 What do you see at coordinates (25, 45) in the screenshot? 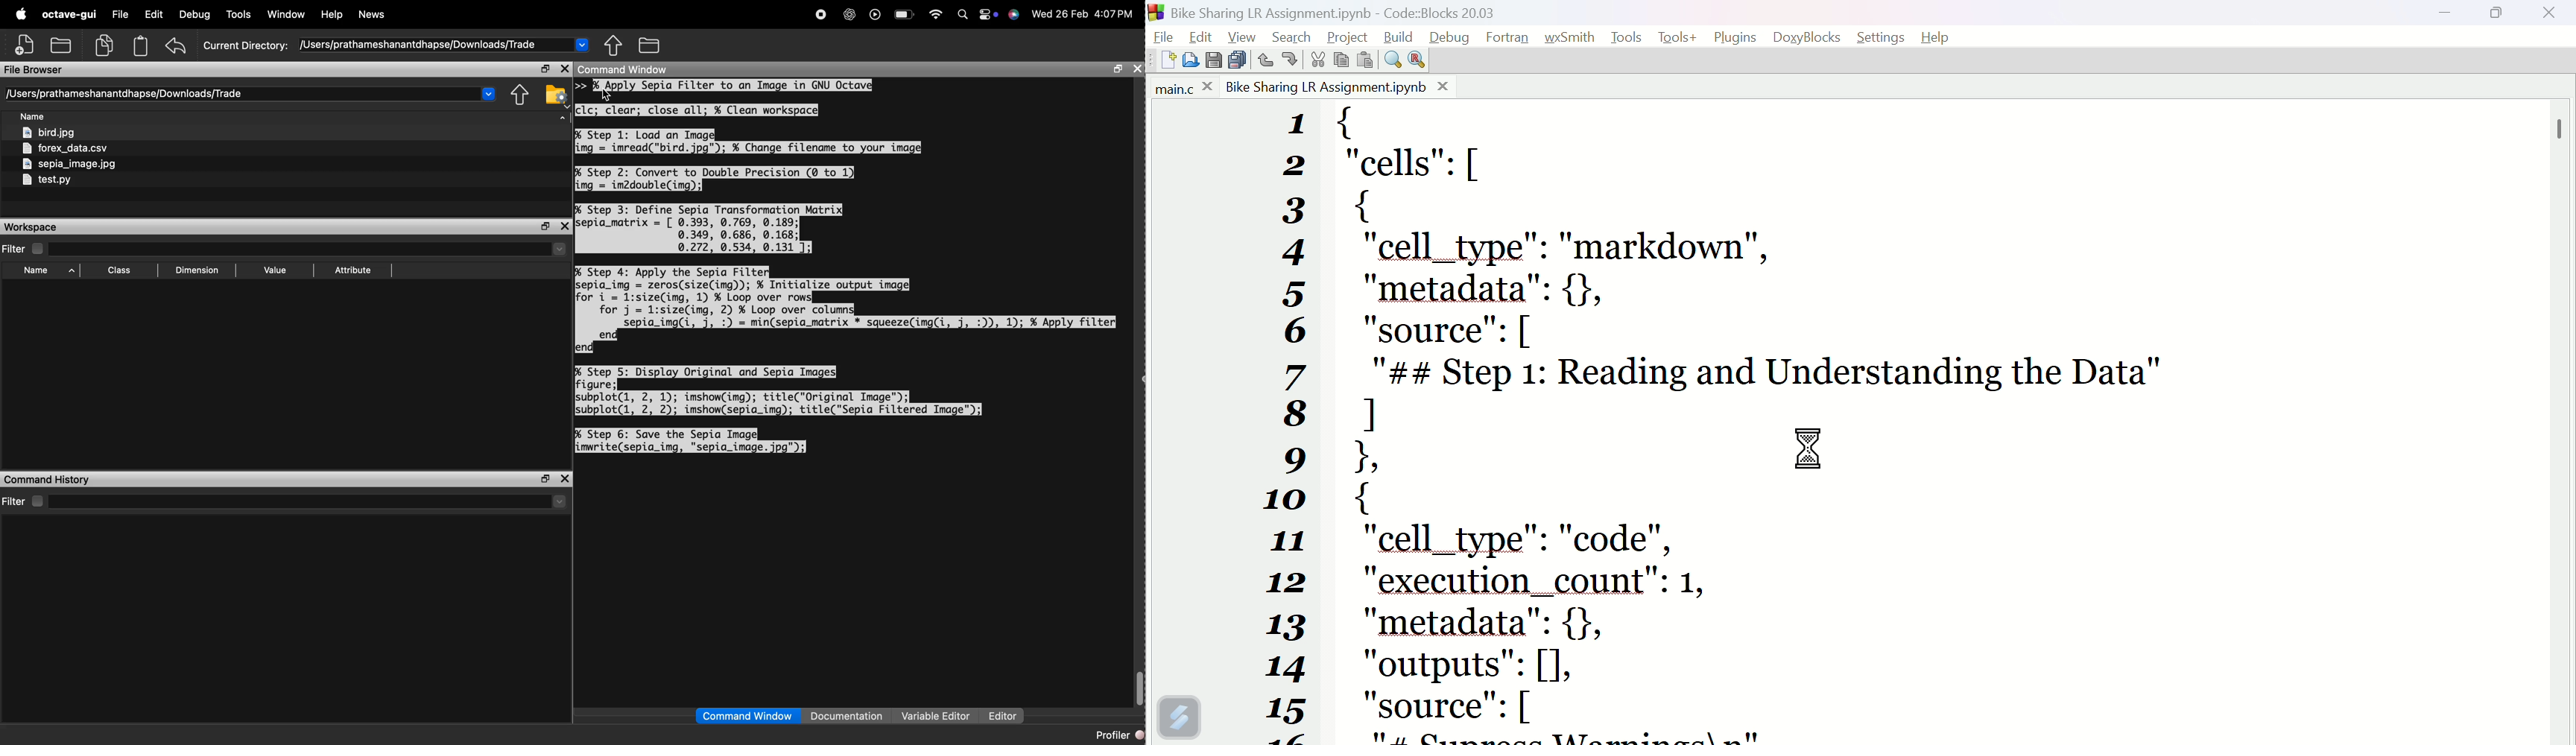
I see `add file` at bounding box center [25, 45].